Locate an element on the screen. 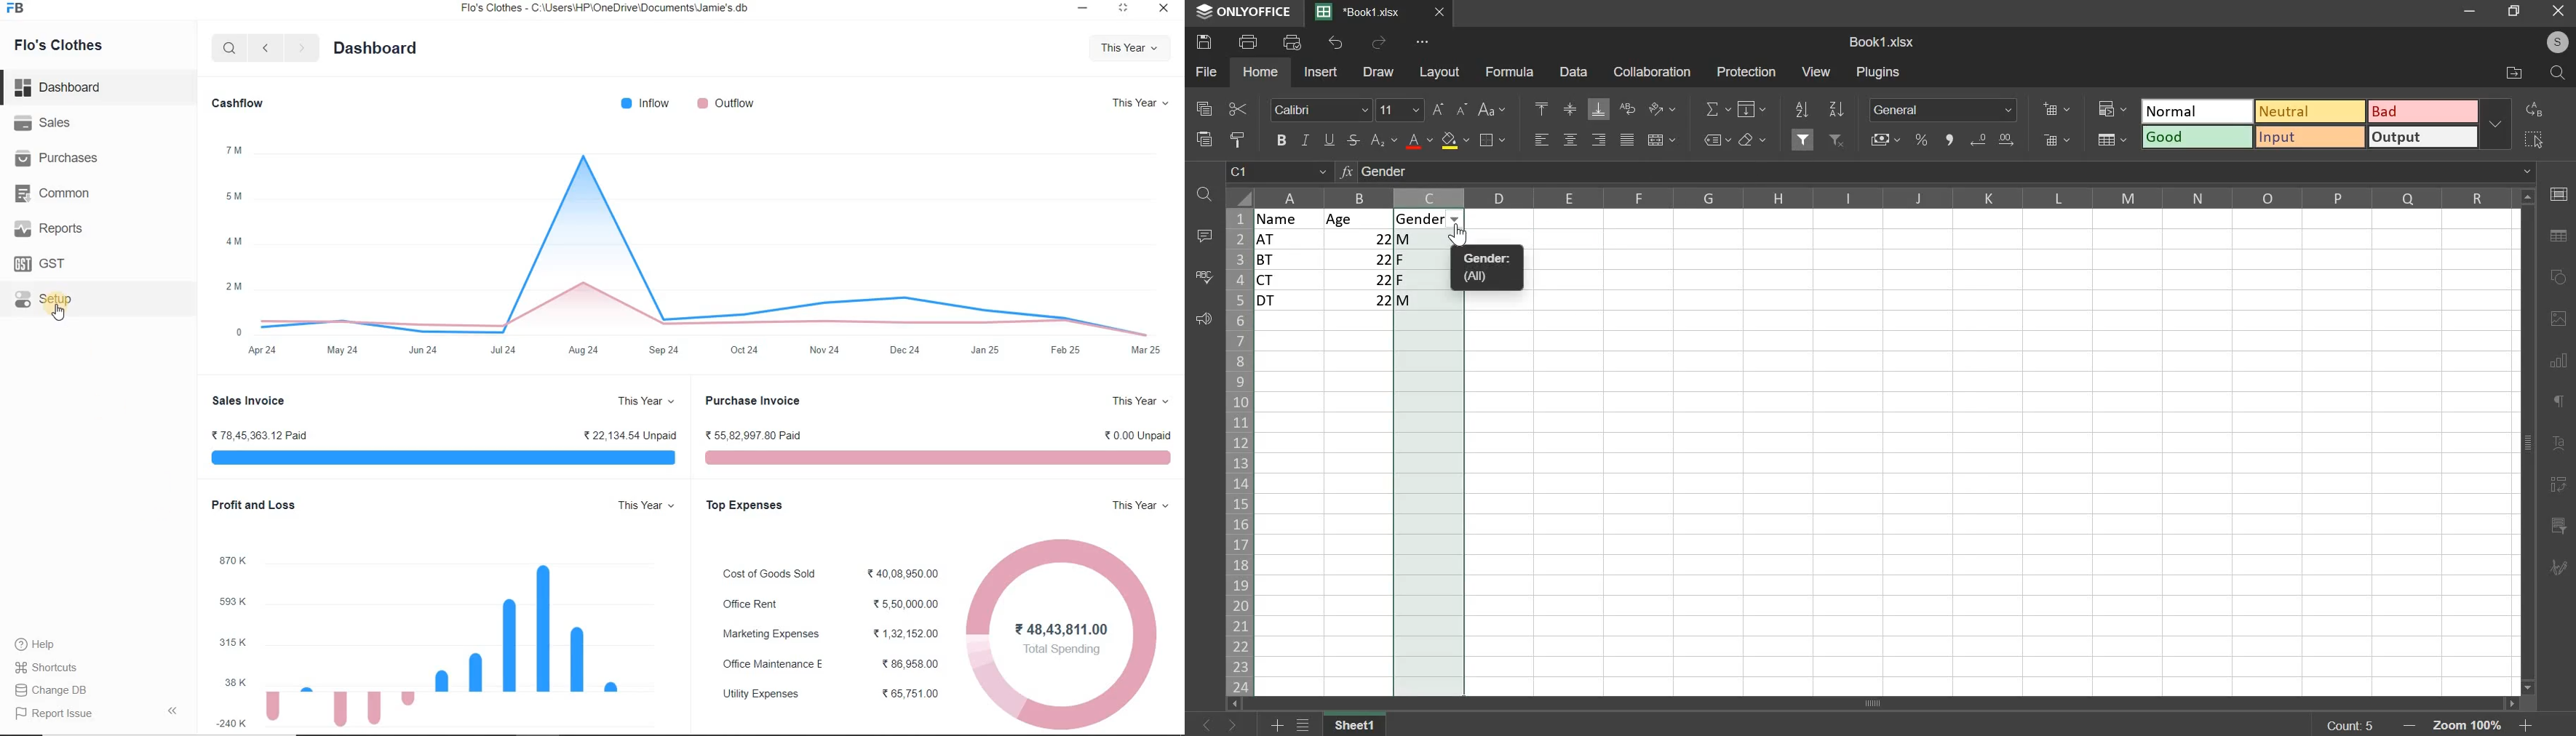 Image resolution: width=2576 pixels, height=756 pixels. chart is located at coordinates (2561, 367).